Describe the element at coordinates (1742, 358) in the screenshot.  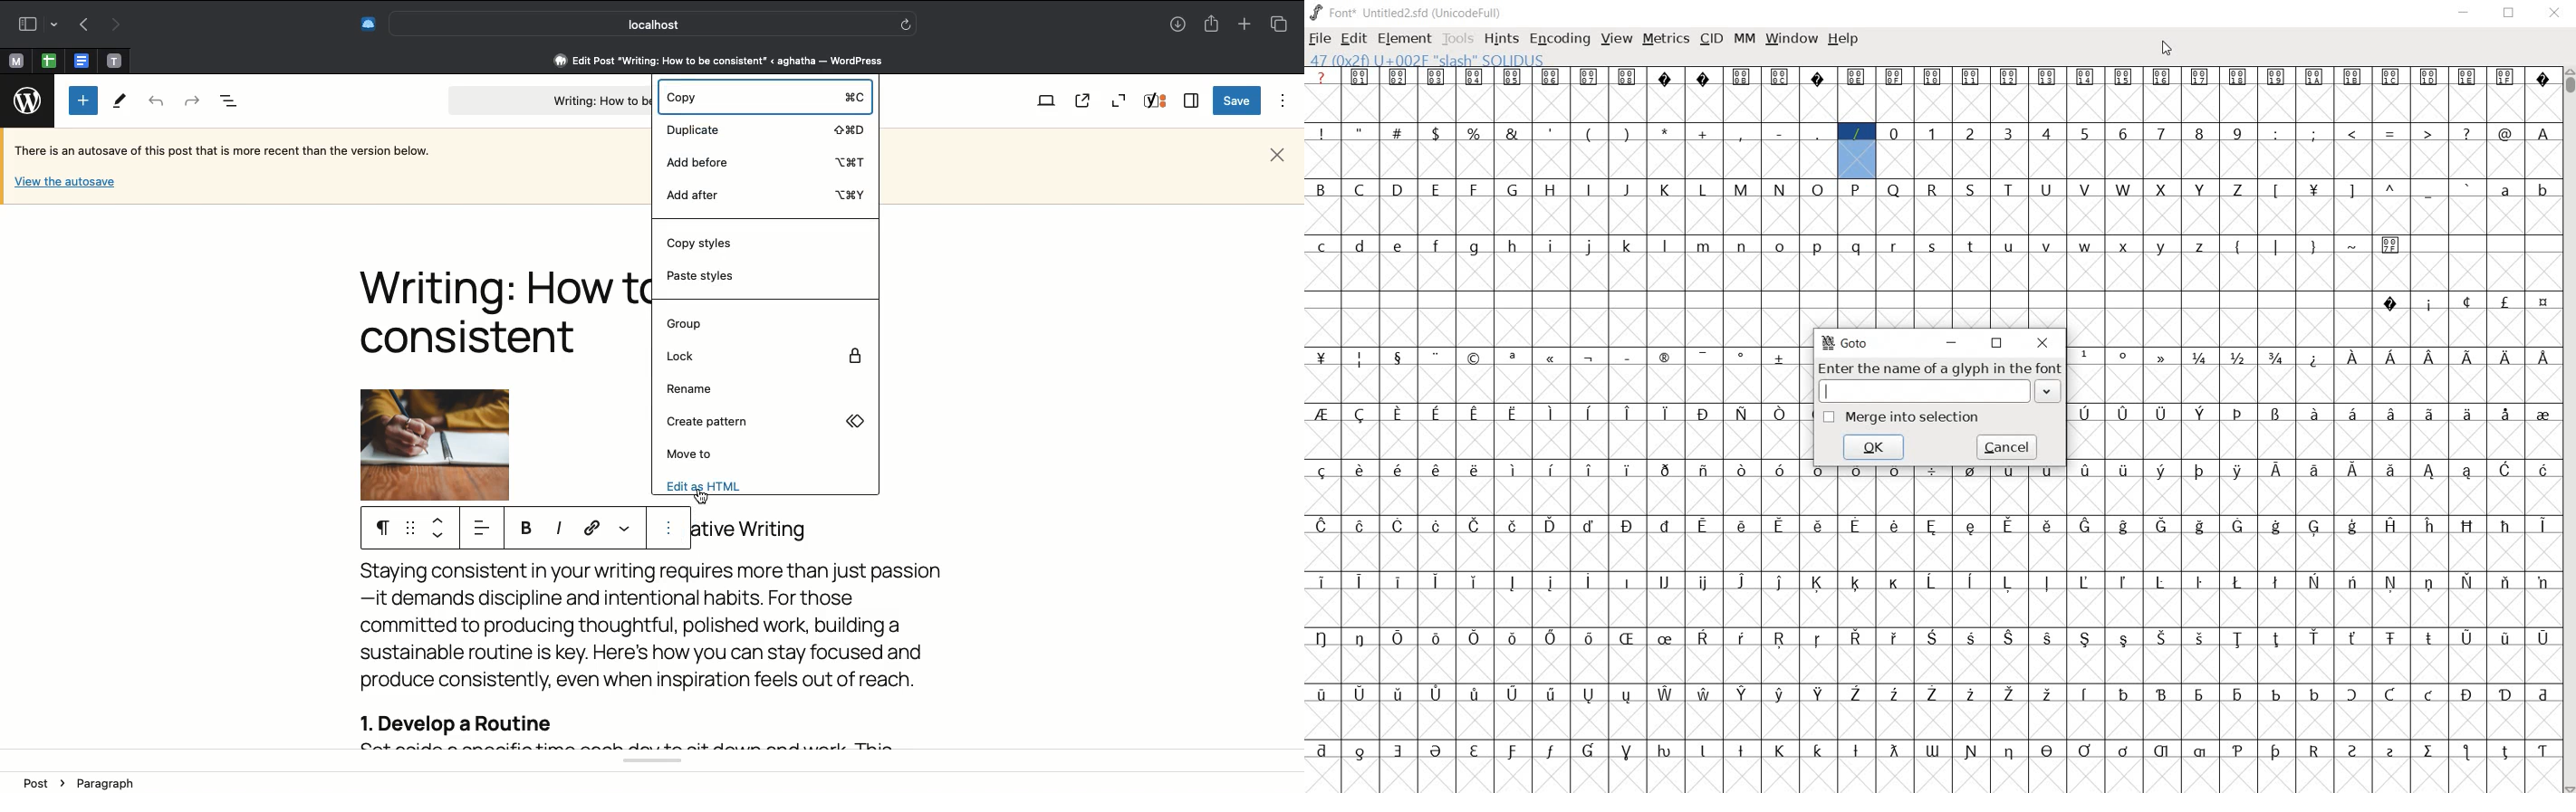
I see `glyph` at that location.